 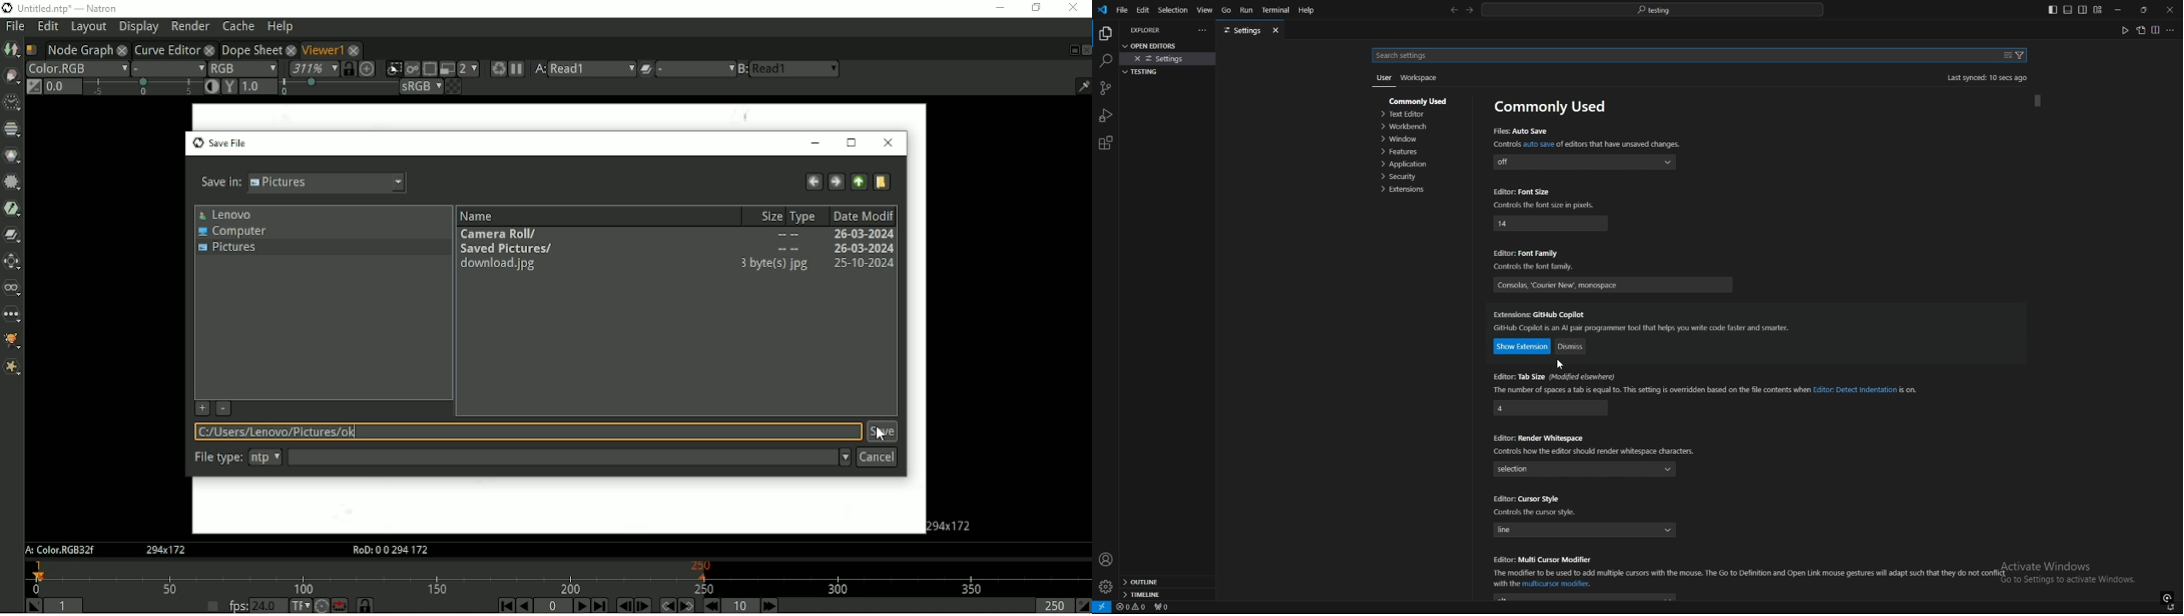 What do you see at coordinates (643, 606) in the screenshot?
I see `Next frame` at bounding box center [643, 606].